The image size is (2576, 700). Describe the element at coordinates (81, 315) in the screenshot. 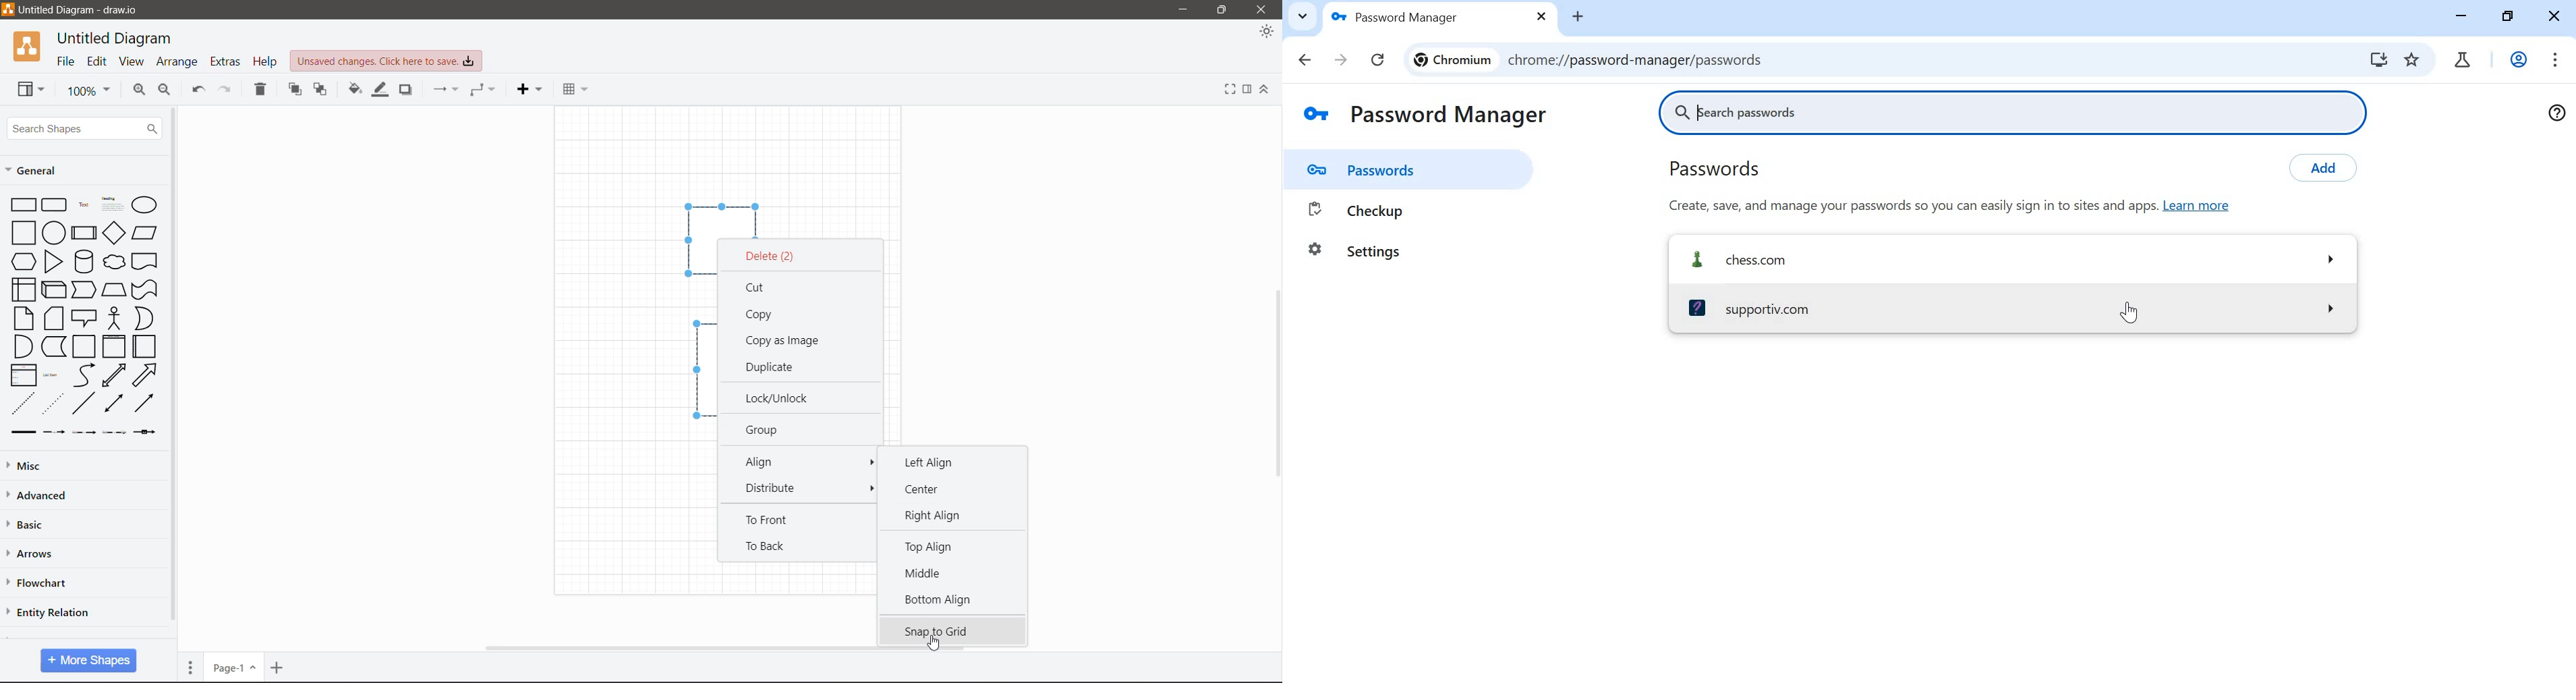

I see `Shapes available in General` at that location.